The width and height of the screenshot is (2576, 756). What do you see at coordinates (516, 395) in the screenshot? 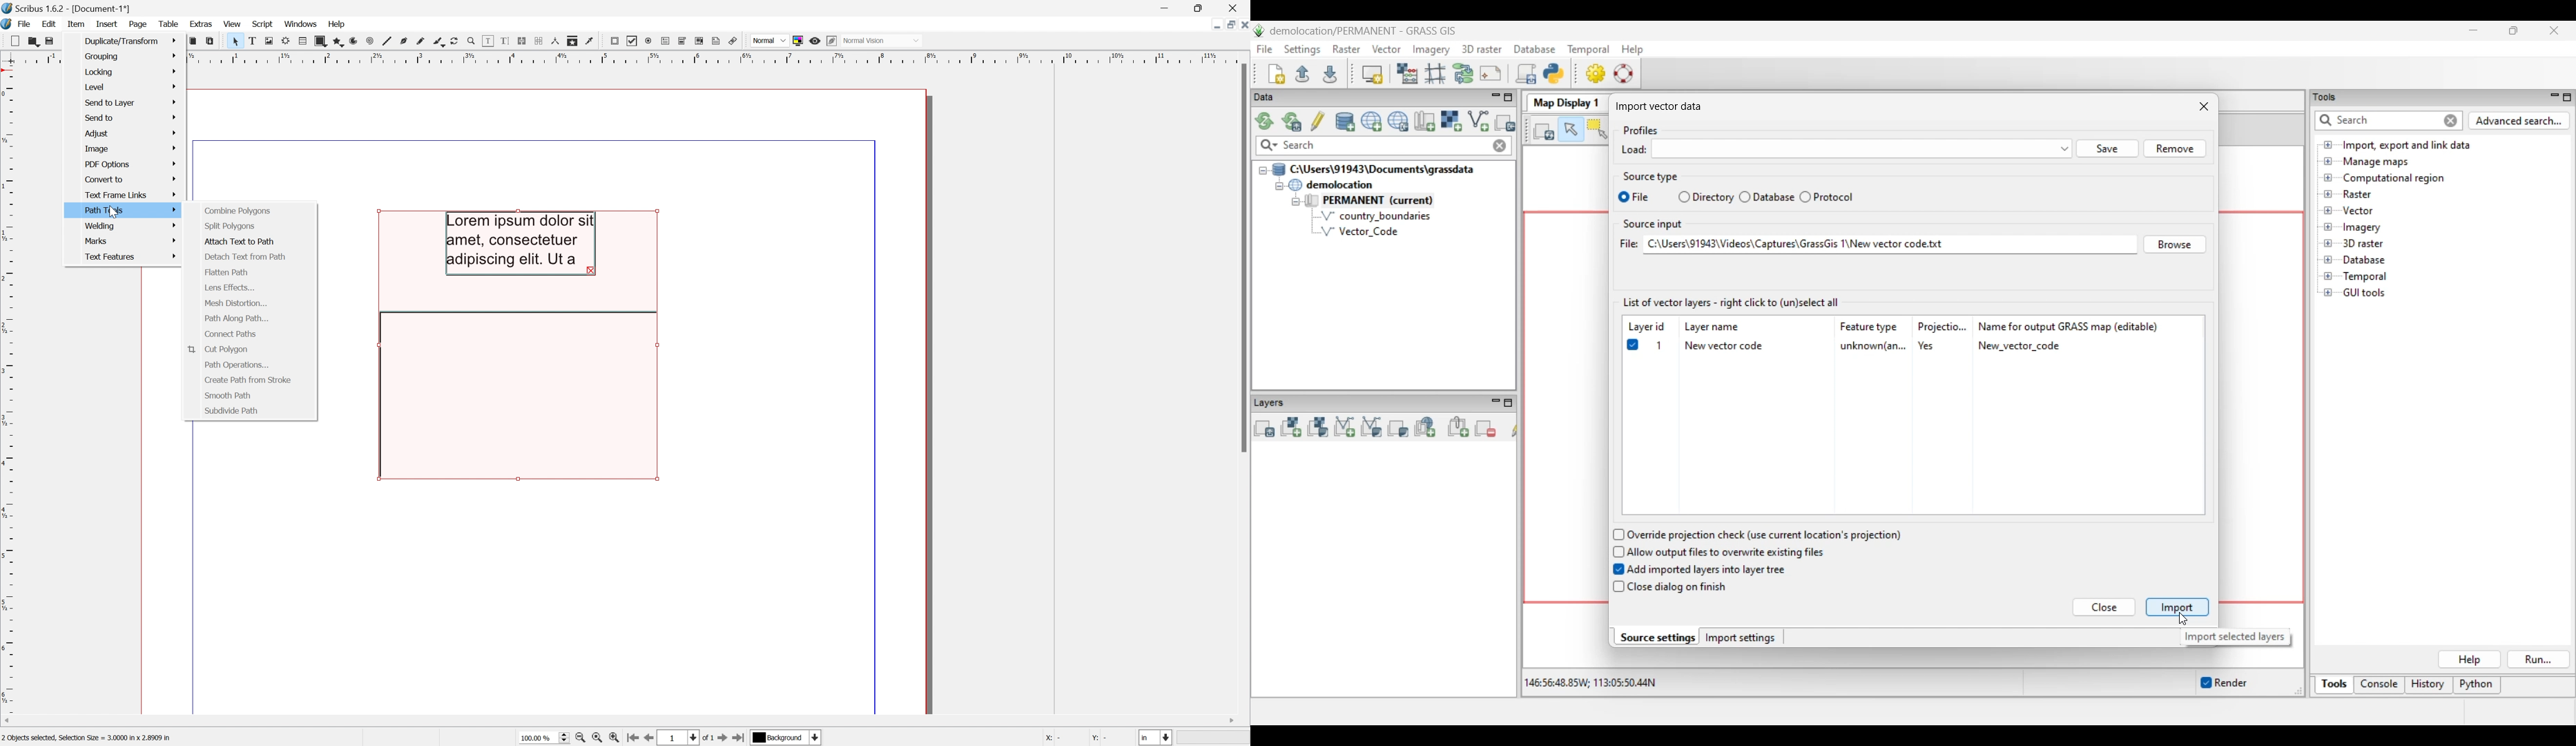
I see `Rotate item` at bounding box center [516, 395].